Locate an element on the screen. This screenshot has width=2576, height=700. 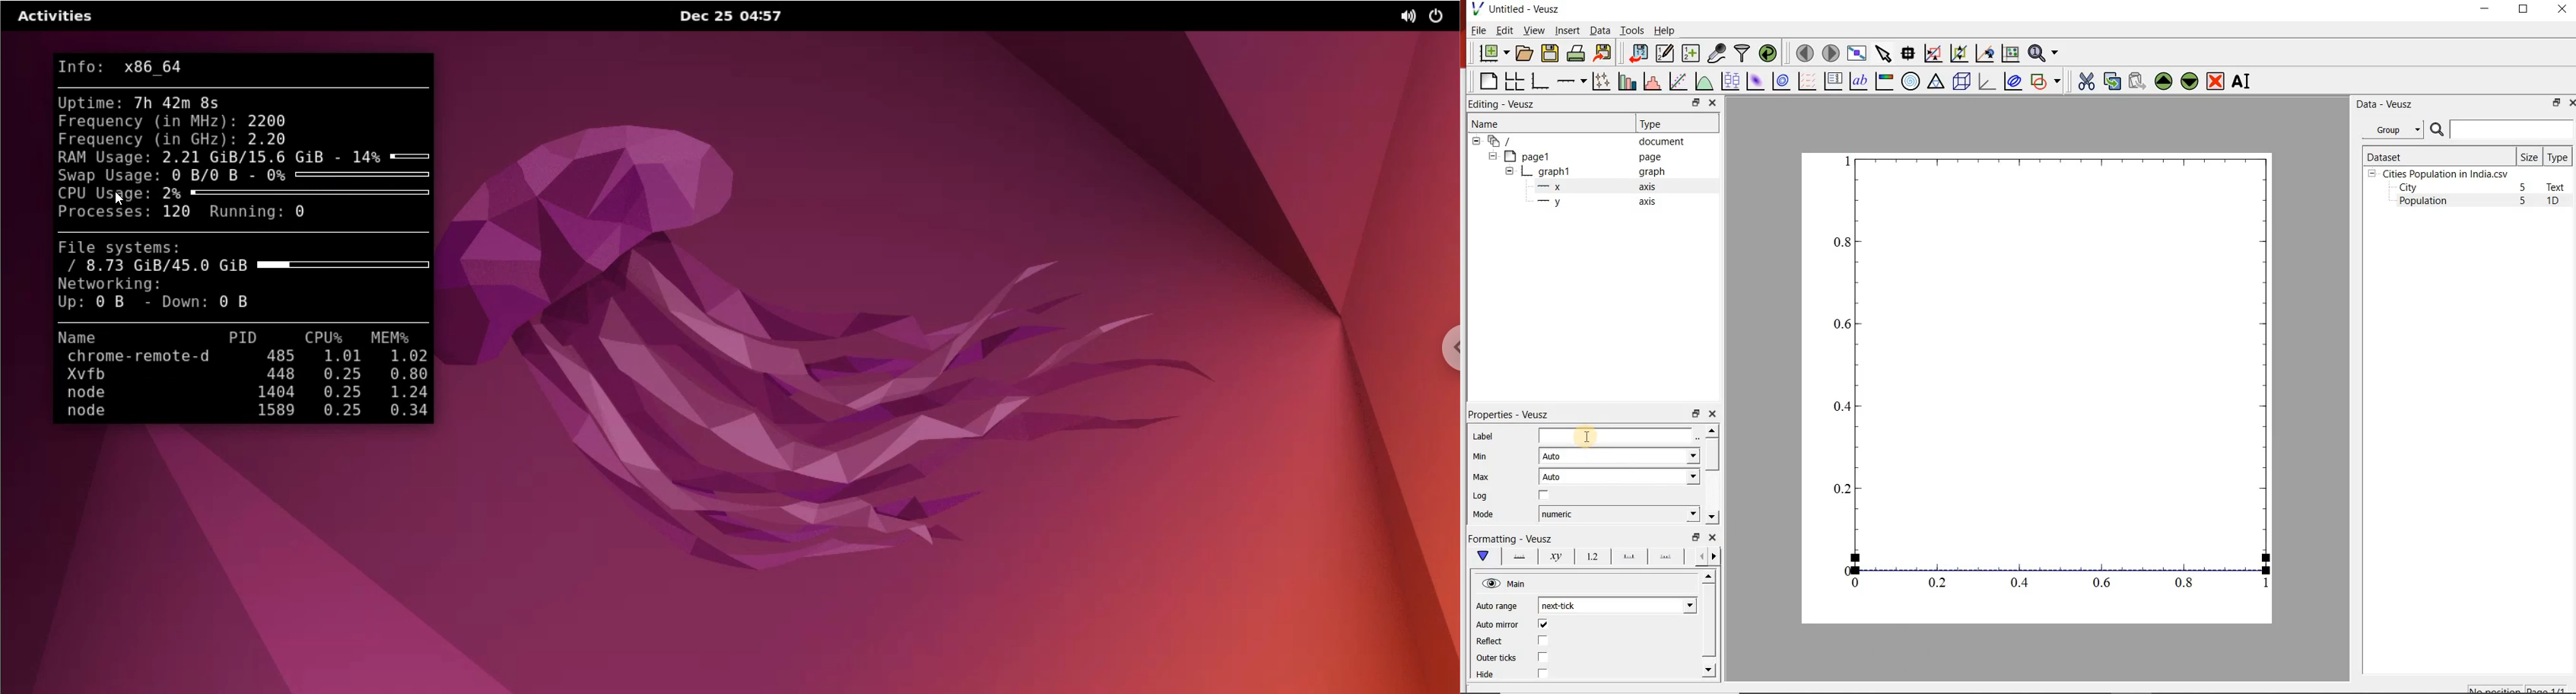
File is located at coordinates (1479, 30).